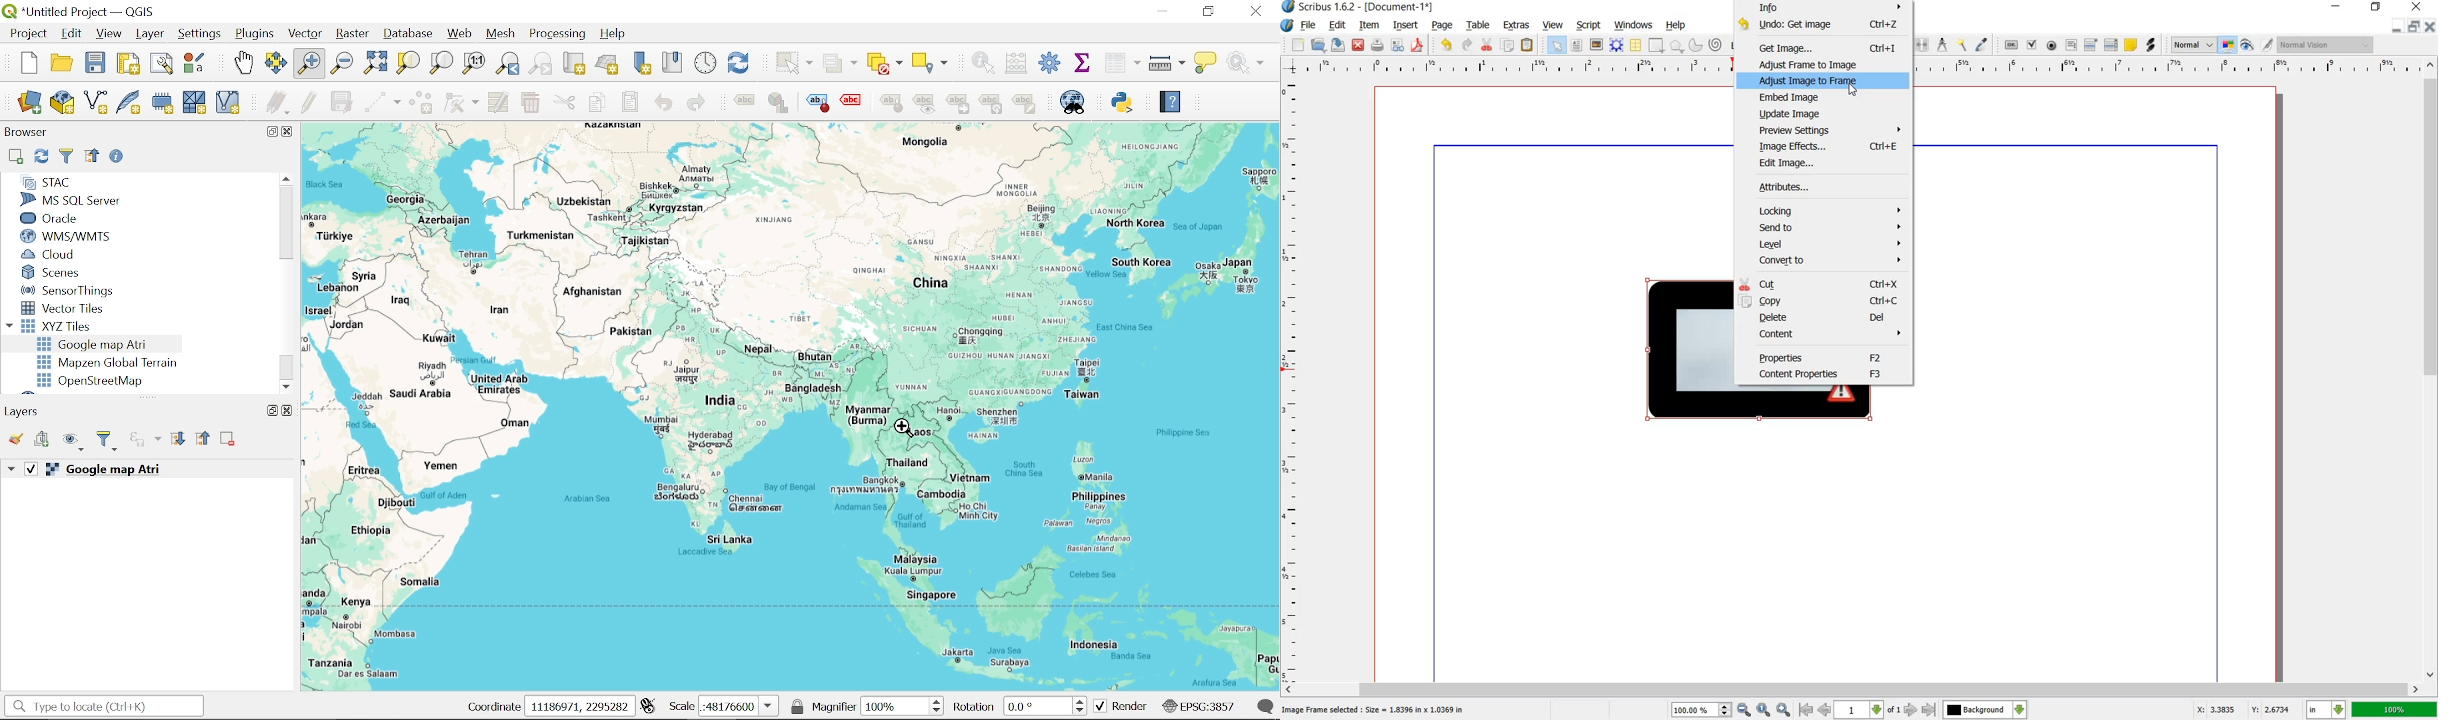 The width and height of the screenshot is (2464, 728). What do you see at coordinates (840, 64) in the screenshot?
I see `Select features by value` at bounding box center [840, 64].